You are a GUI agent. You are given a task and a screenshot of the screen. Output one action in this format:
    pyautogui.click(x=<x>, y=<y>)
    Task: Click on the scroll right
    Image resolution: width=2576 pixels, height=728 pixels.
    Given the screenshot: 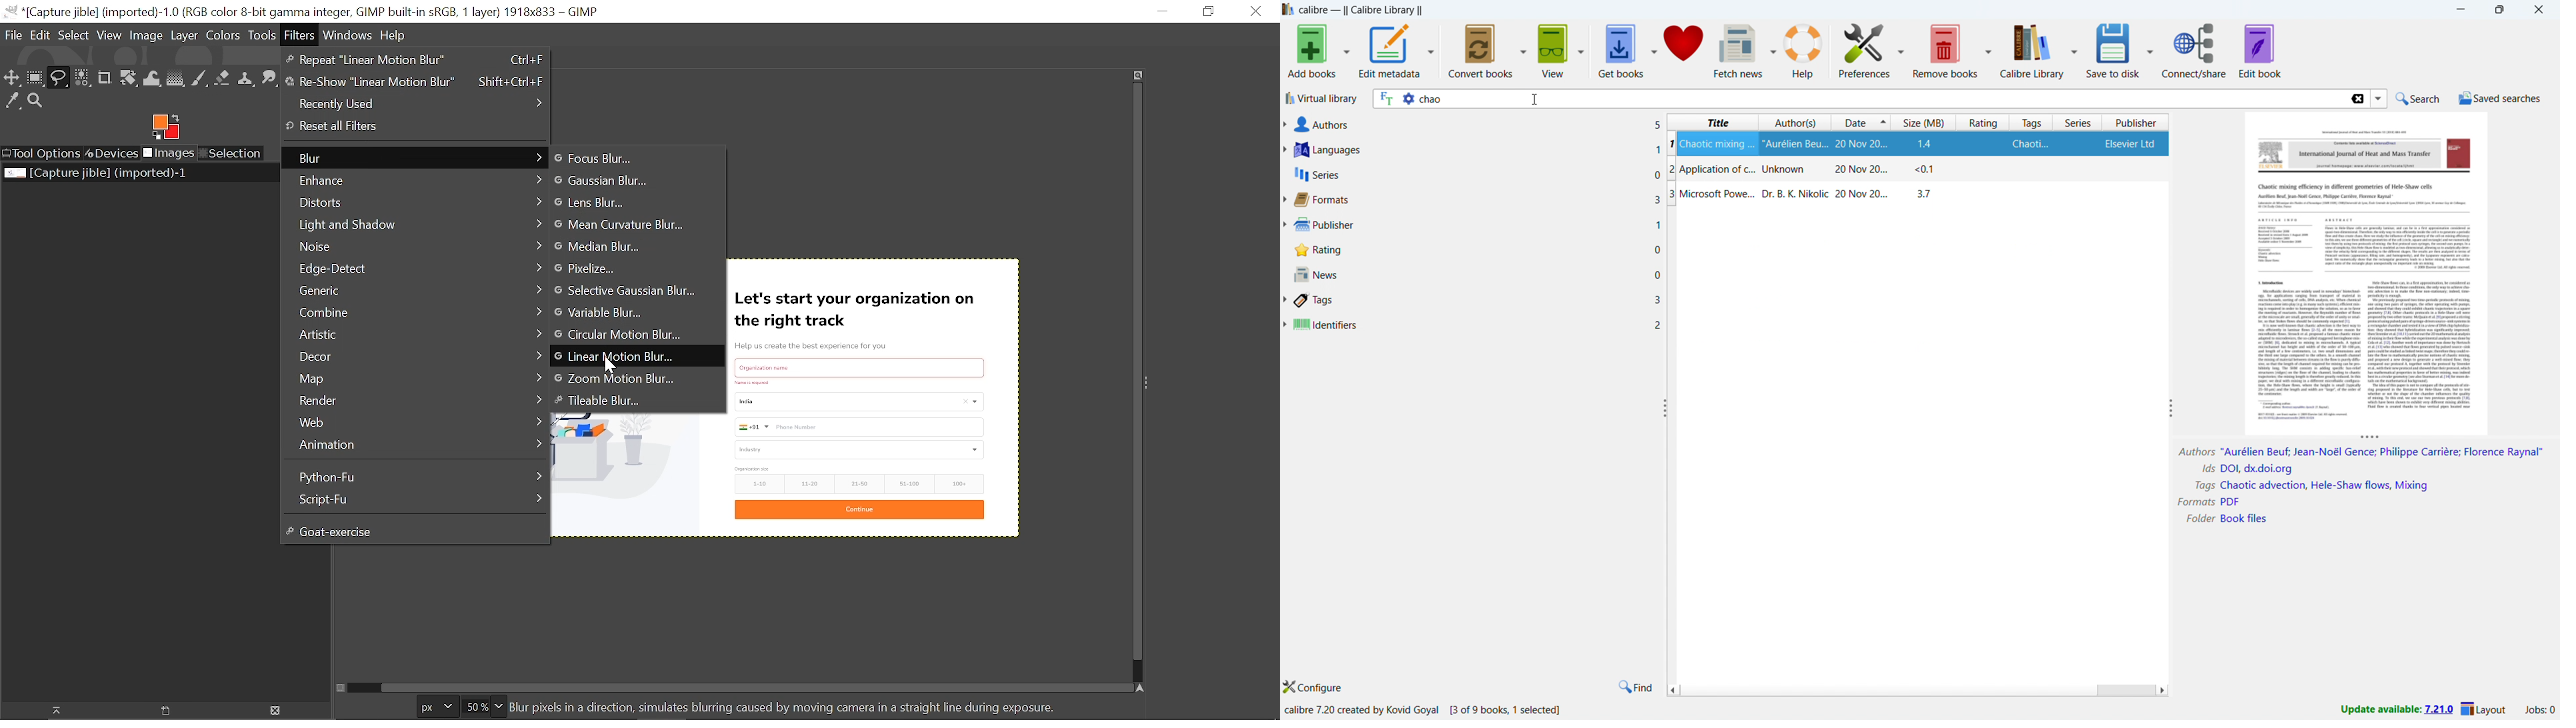 What is the action you would take?
    pyautogui.click(x=2164, y=690)
    